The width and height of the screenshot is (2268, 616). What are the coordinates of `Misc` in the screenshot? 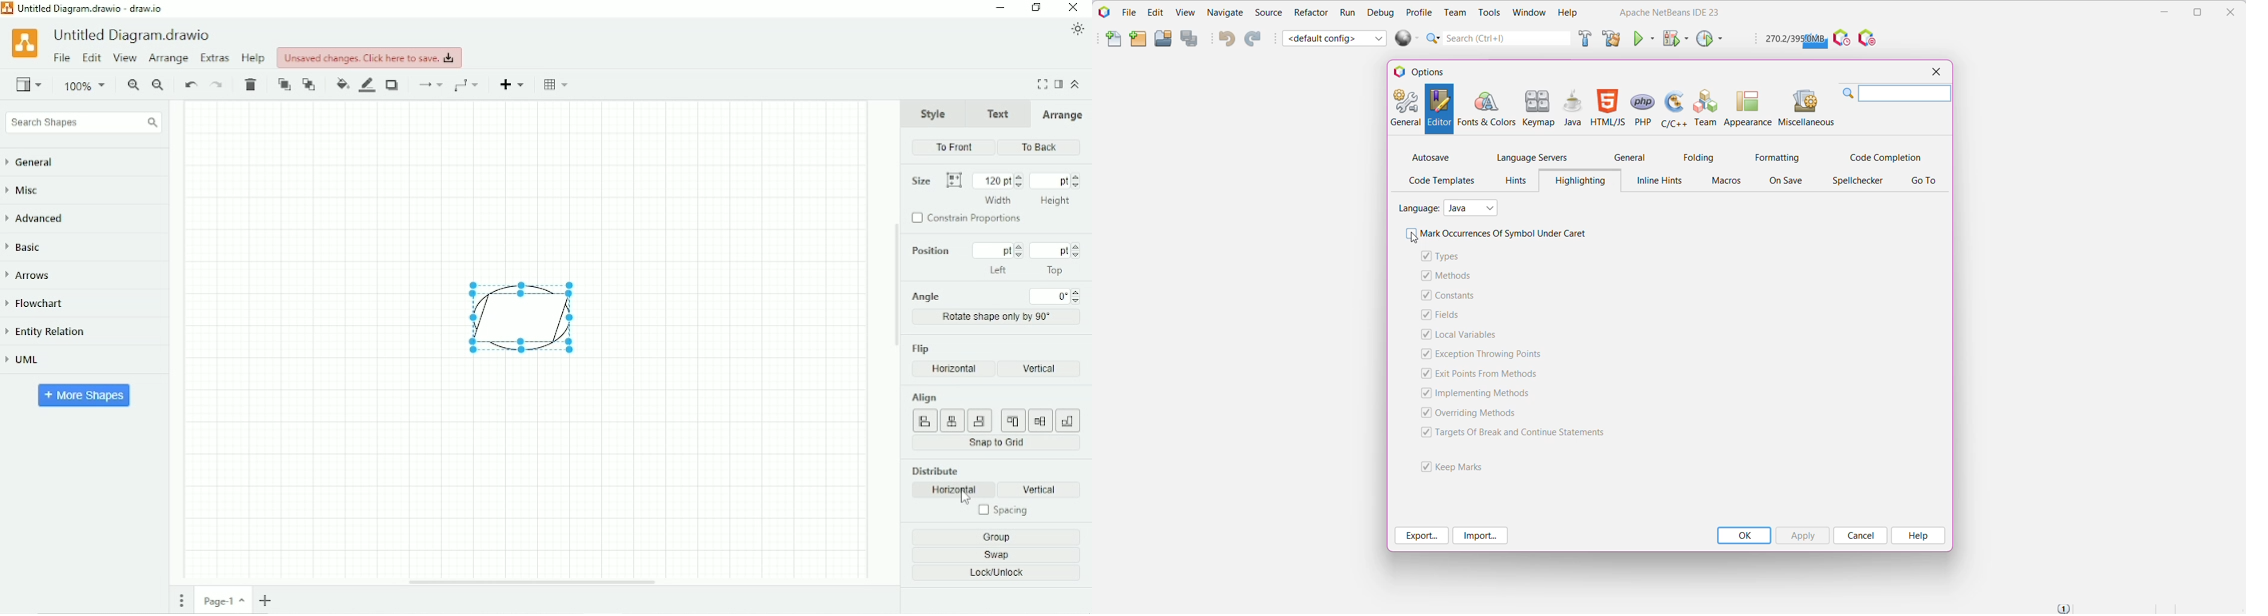 It's located at (29, 192).